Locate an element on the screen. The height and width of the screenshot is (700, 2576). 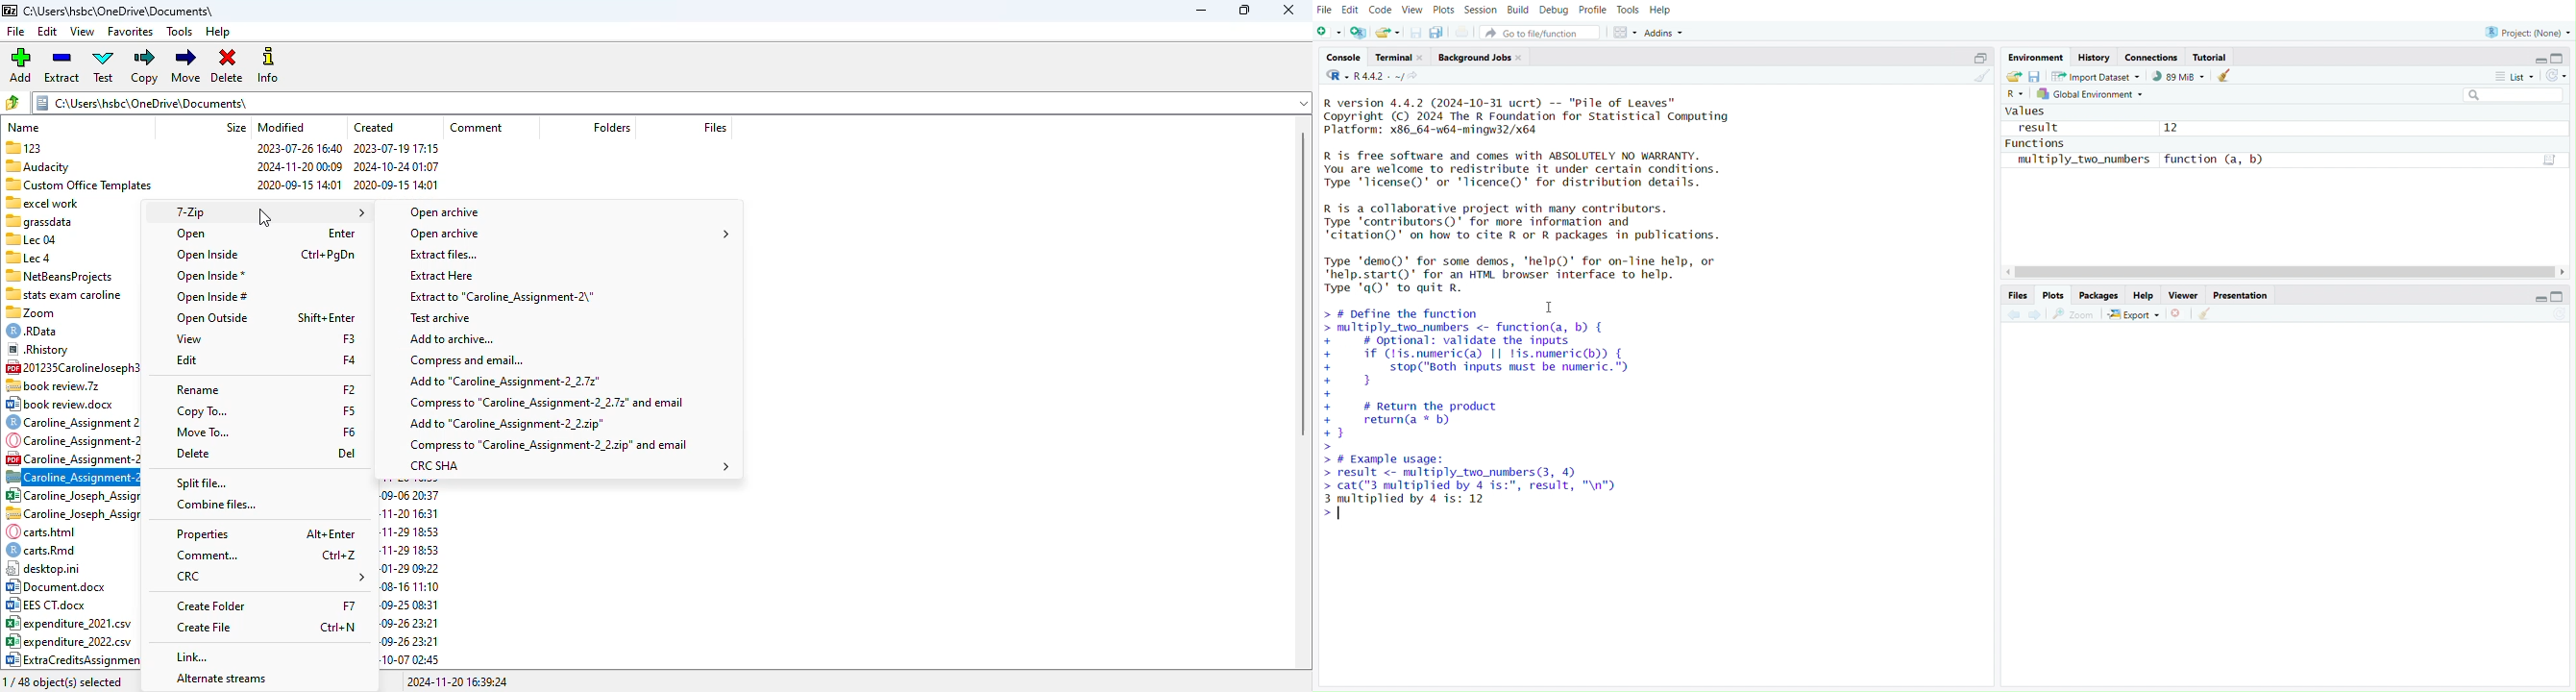
Files is located at coordinates (2018, 295).